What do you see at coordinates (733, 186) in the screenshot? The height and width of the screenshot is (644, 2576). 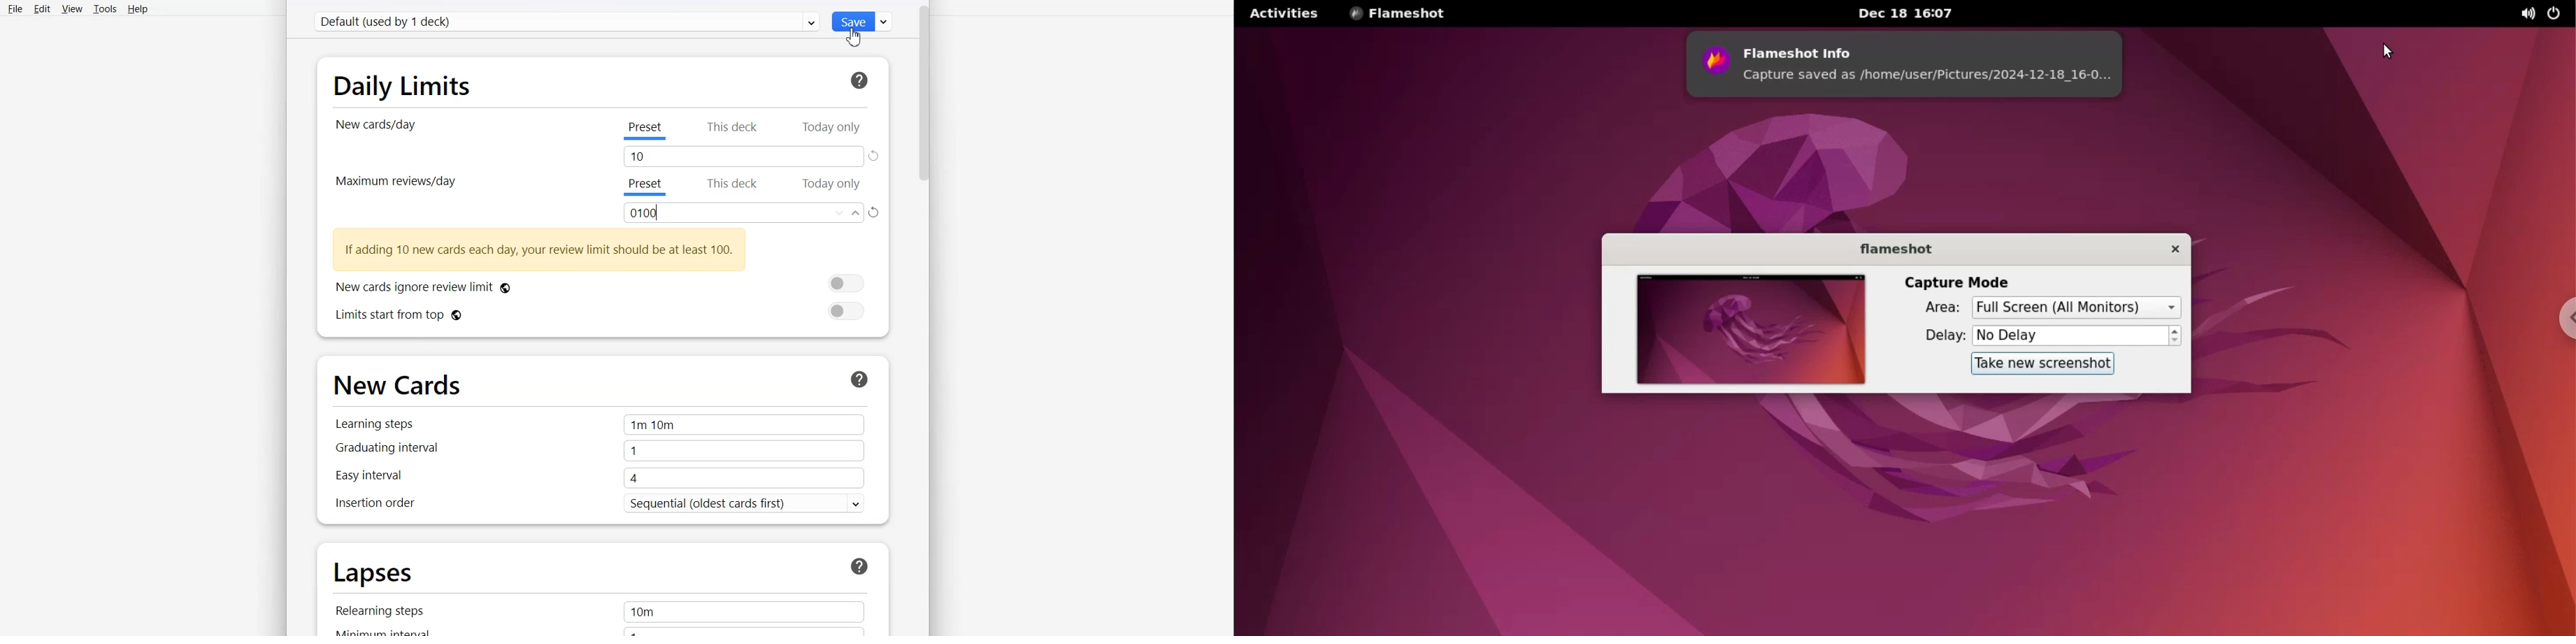 I see `This deck` at bounding box center [733, 186].